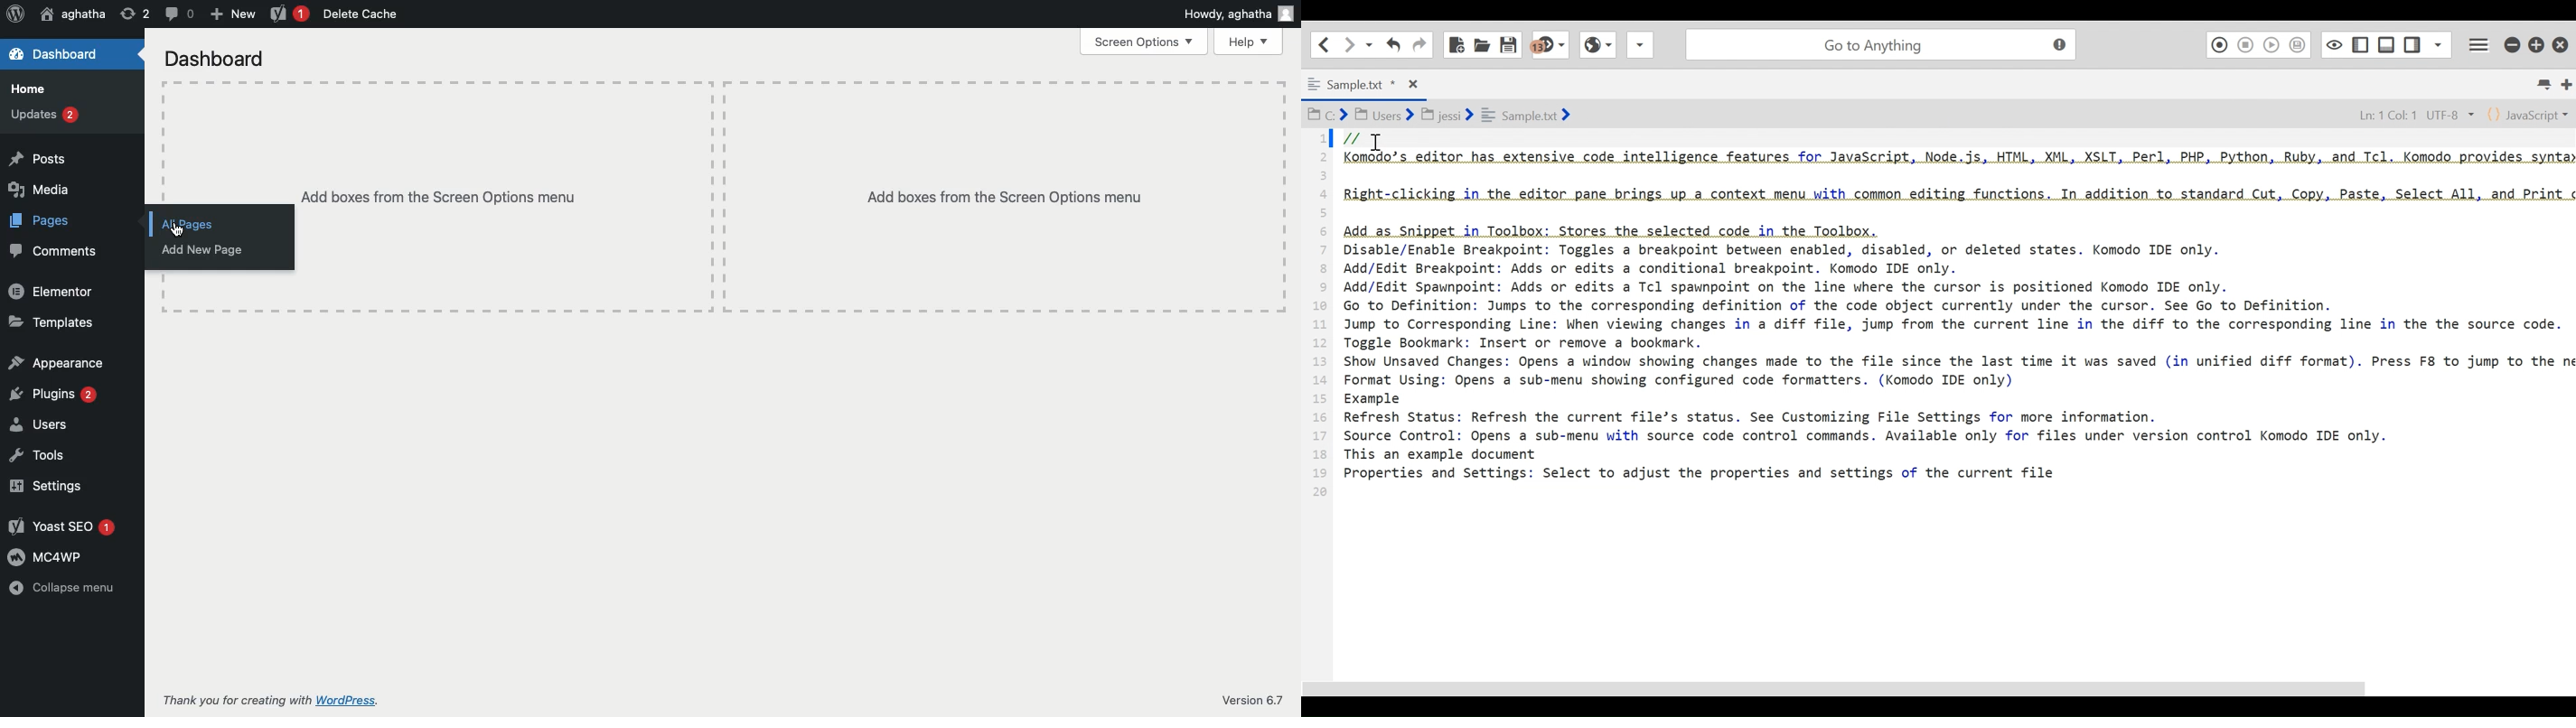 This screenshot has width=2576, height=728. What do you see at coordinates (180, 14) in the screenshot?
I see `Comment` at bounding box center [180, 14].